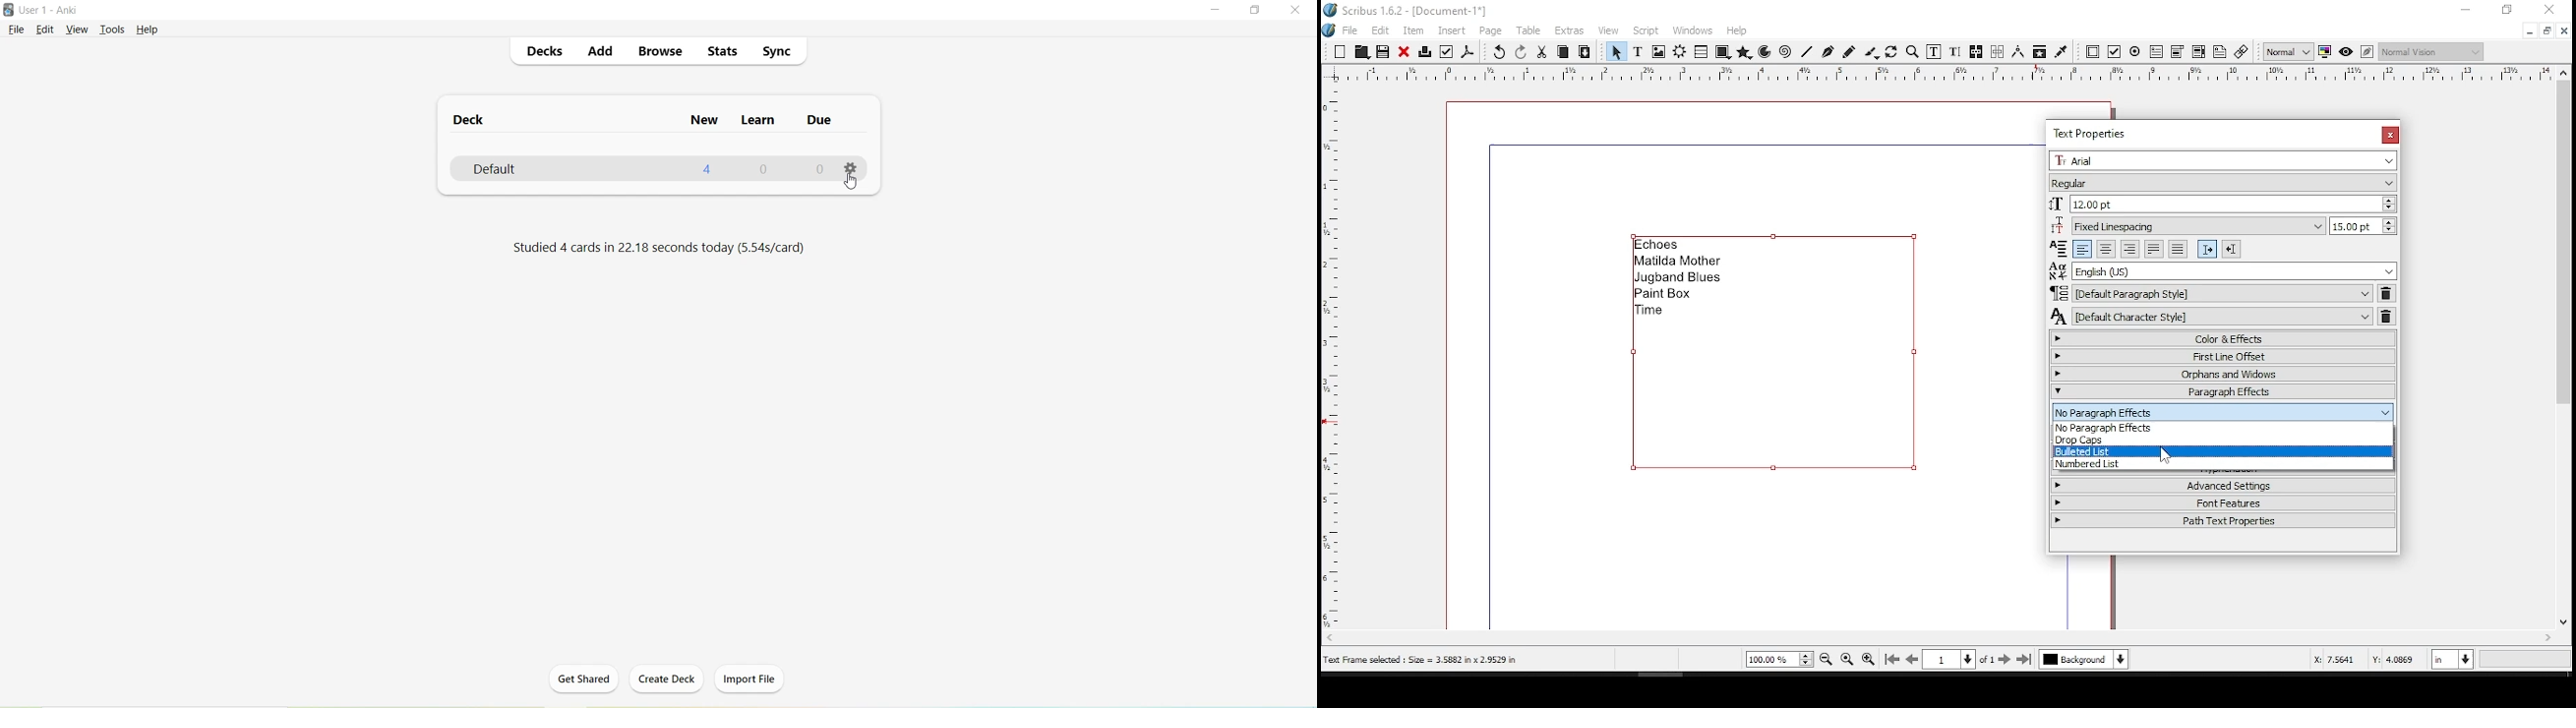 The width and height of the screenshot is (2576, 728). What do you see at coordinates (2223, 338) in the screenshot?
I see `color and effects` at bounding box center [2223, 338].